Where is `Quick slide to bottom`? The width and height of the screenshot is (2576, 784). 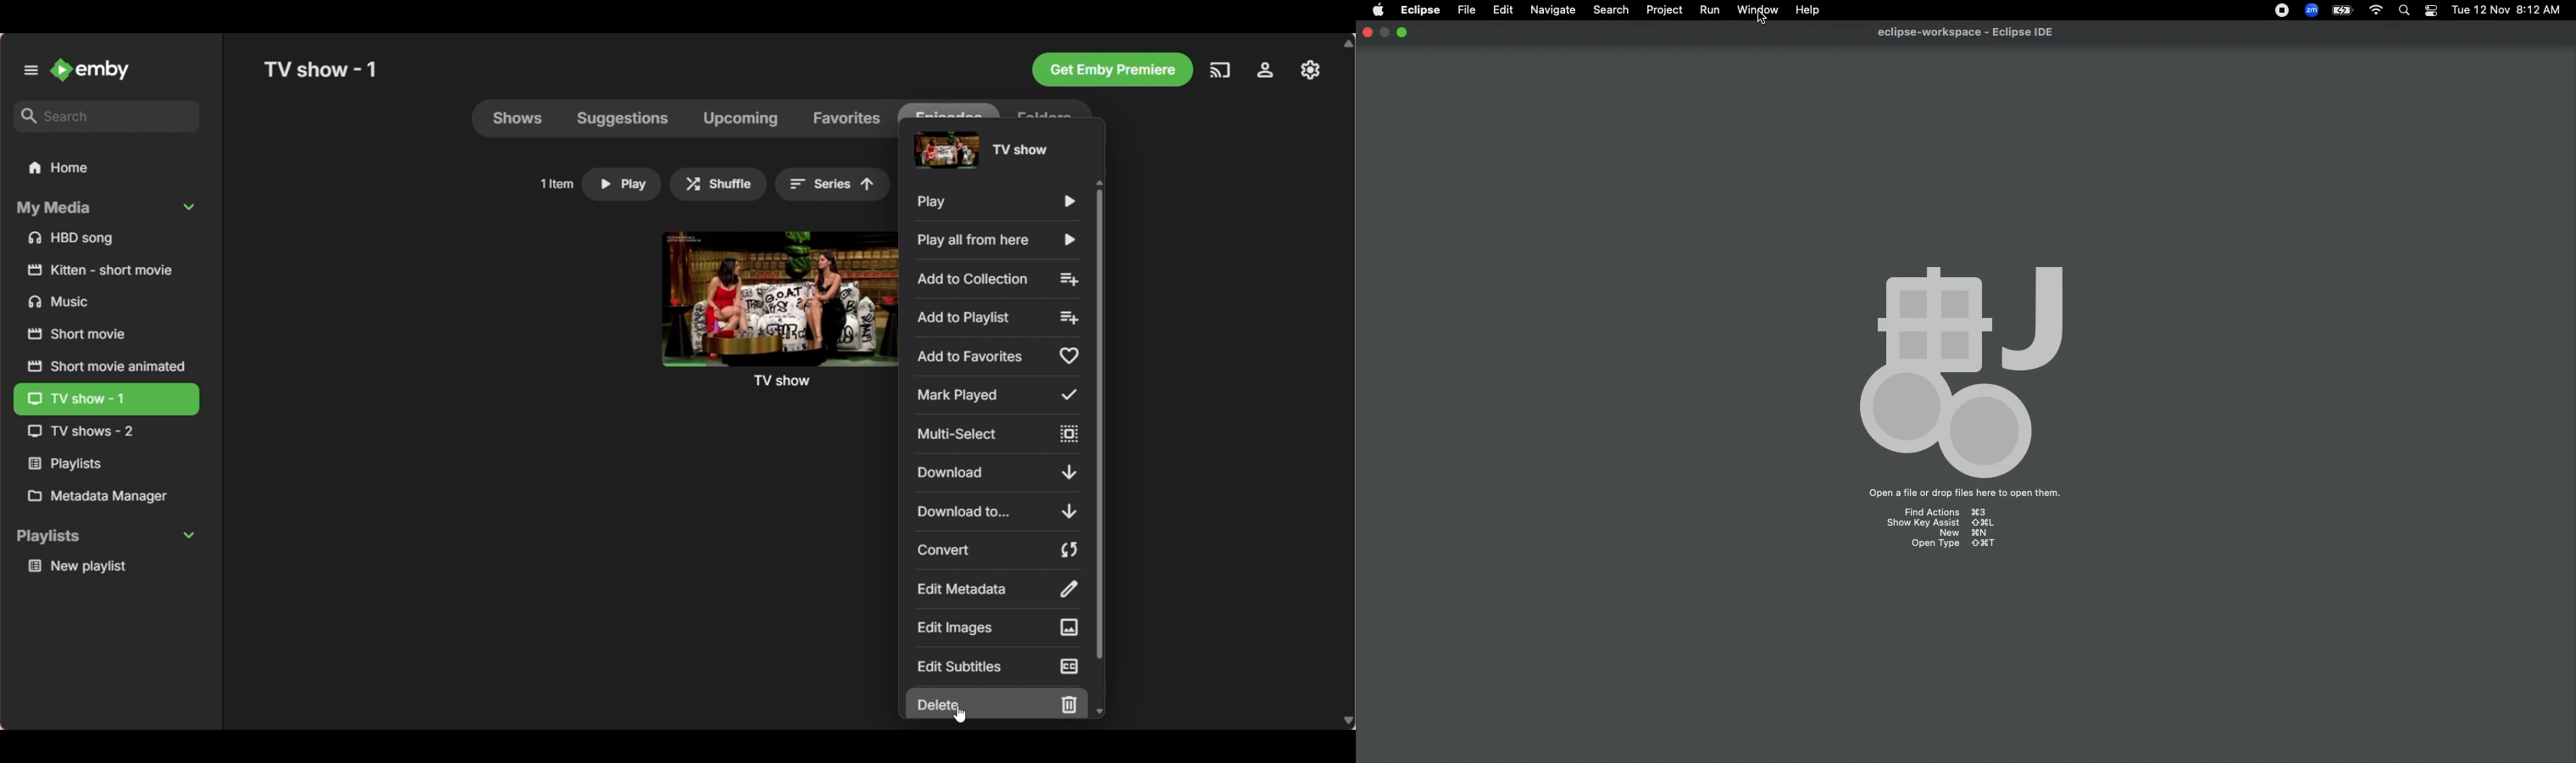
Quick slide to bottom is located at coordinates (1099, 711).